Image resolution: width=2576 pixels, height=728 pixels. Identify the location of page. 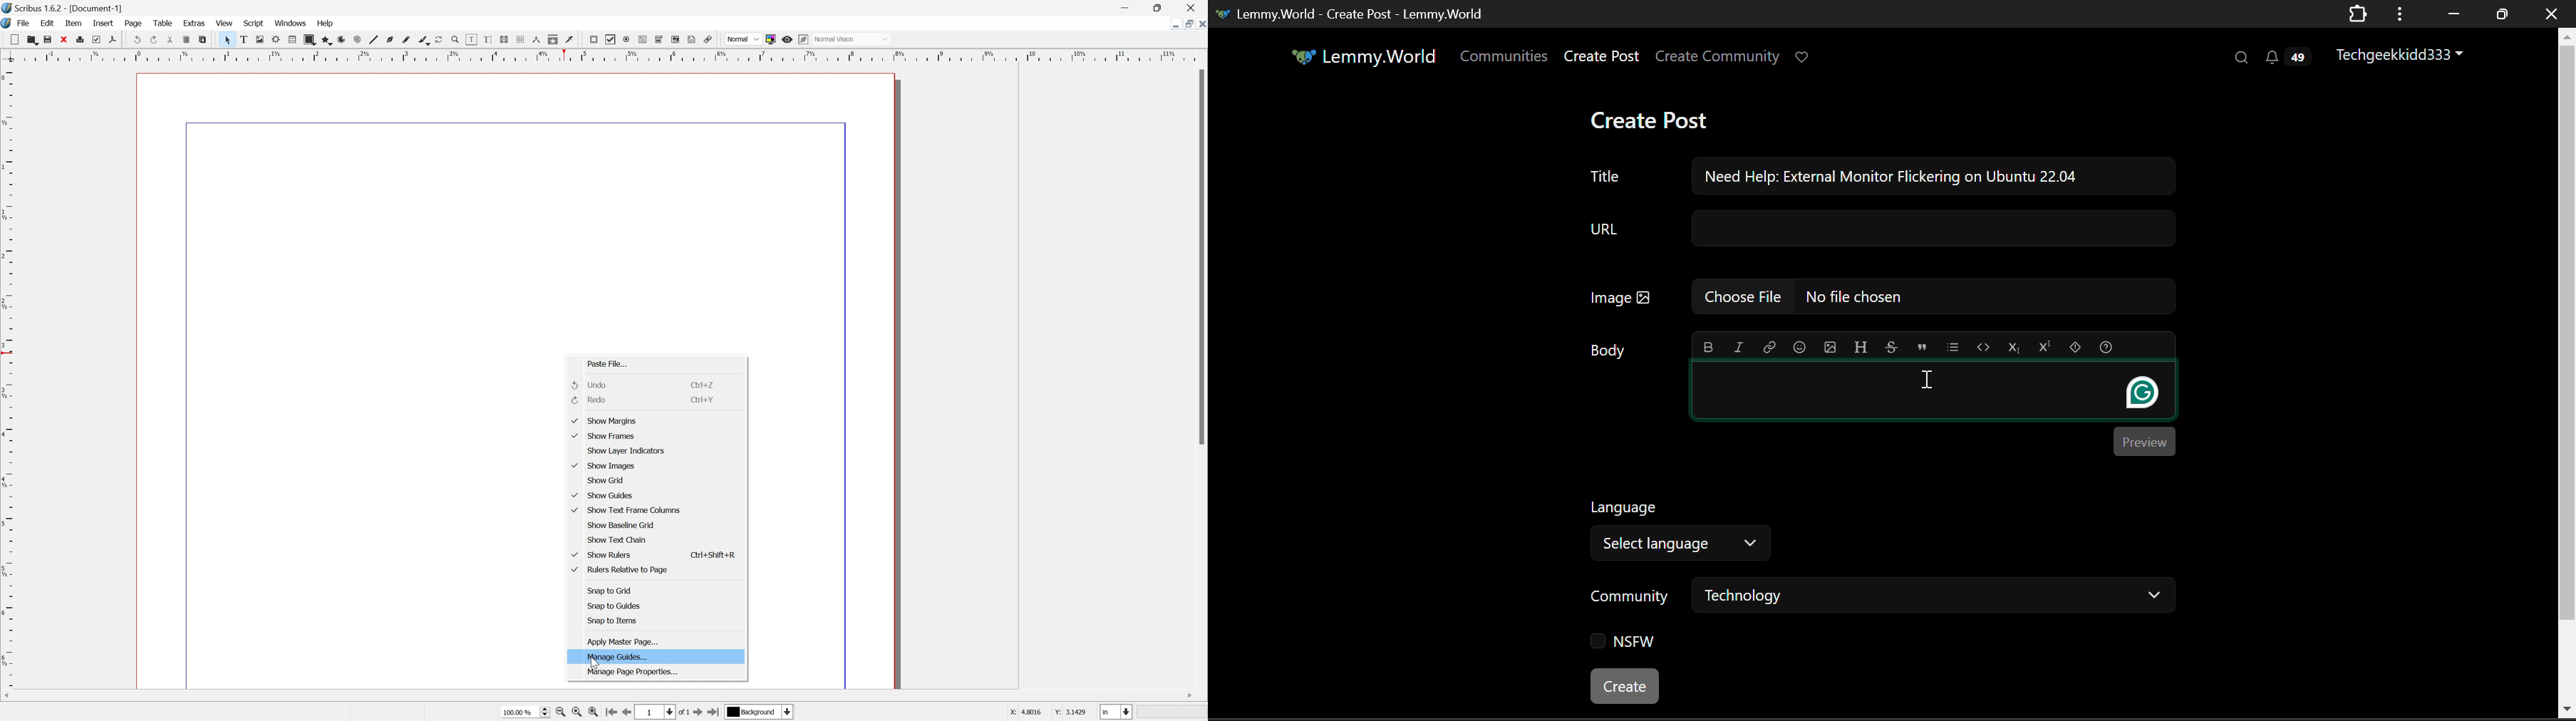
(133, 23).